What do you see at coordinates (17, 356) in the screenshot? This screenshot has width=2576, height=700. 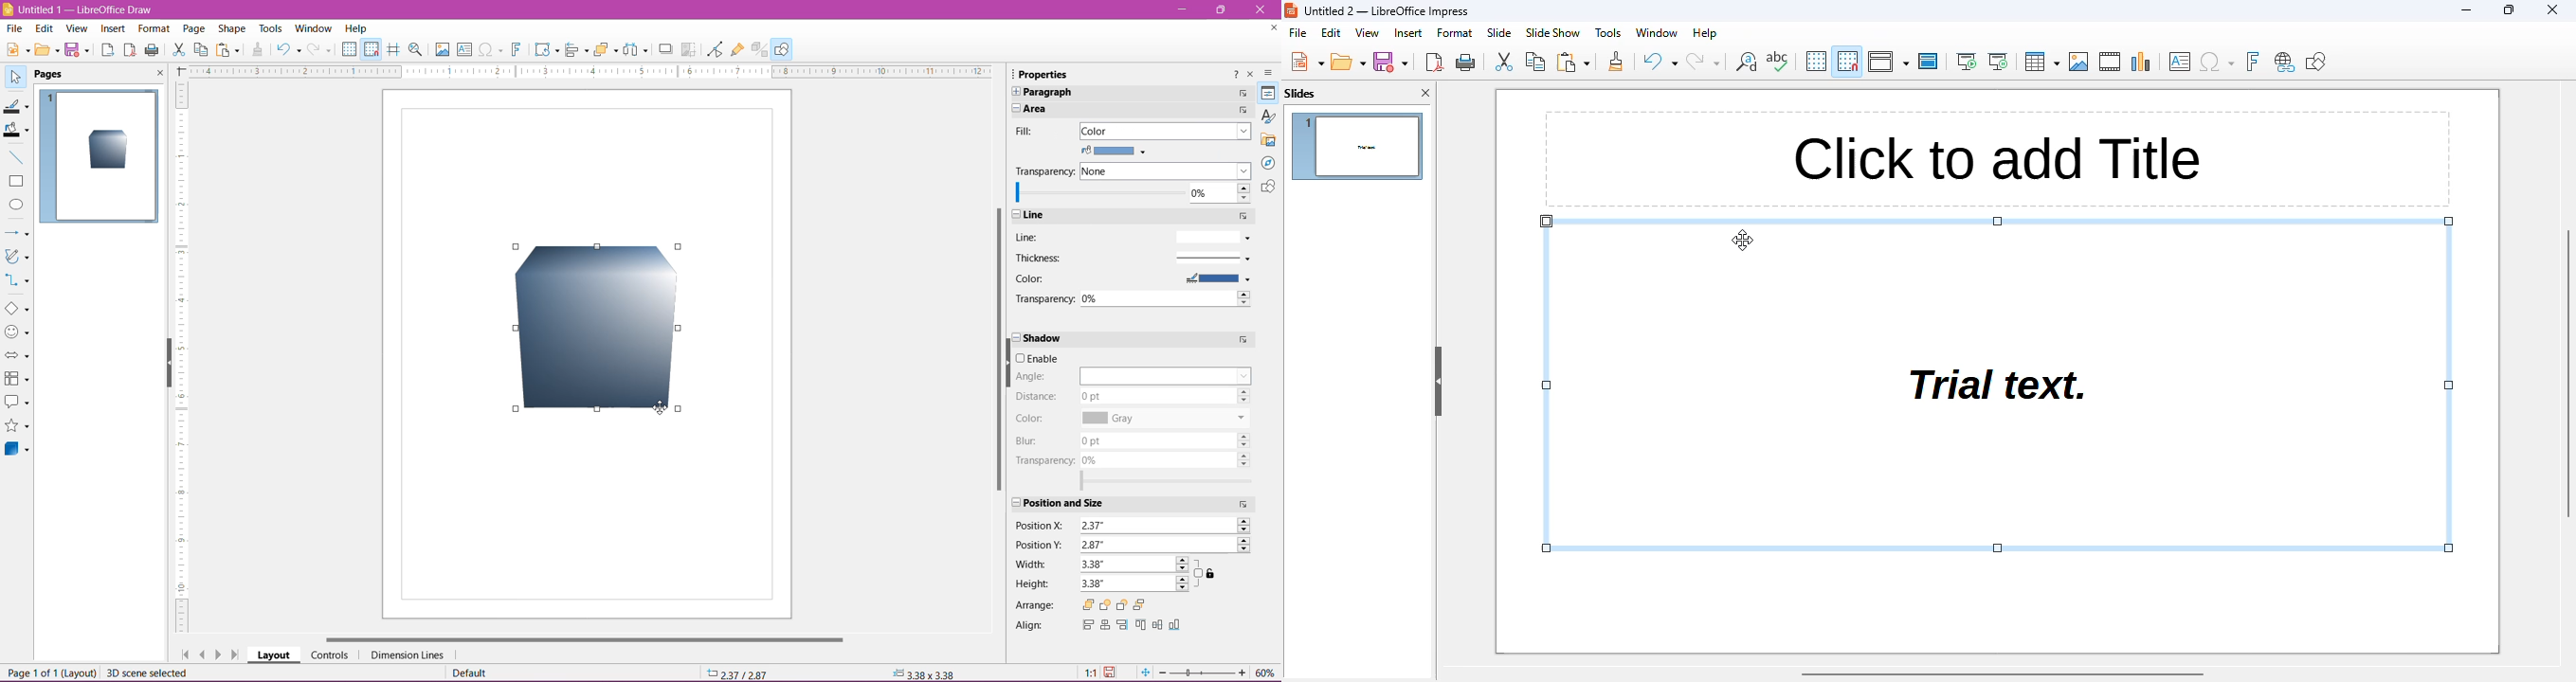 I see `Bock Arrows` at bounding box center [17, 356].